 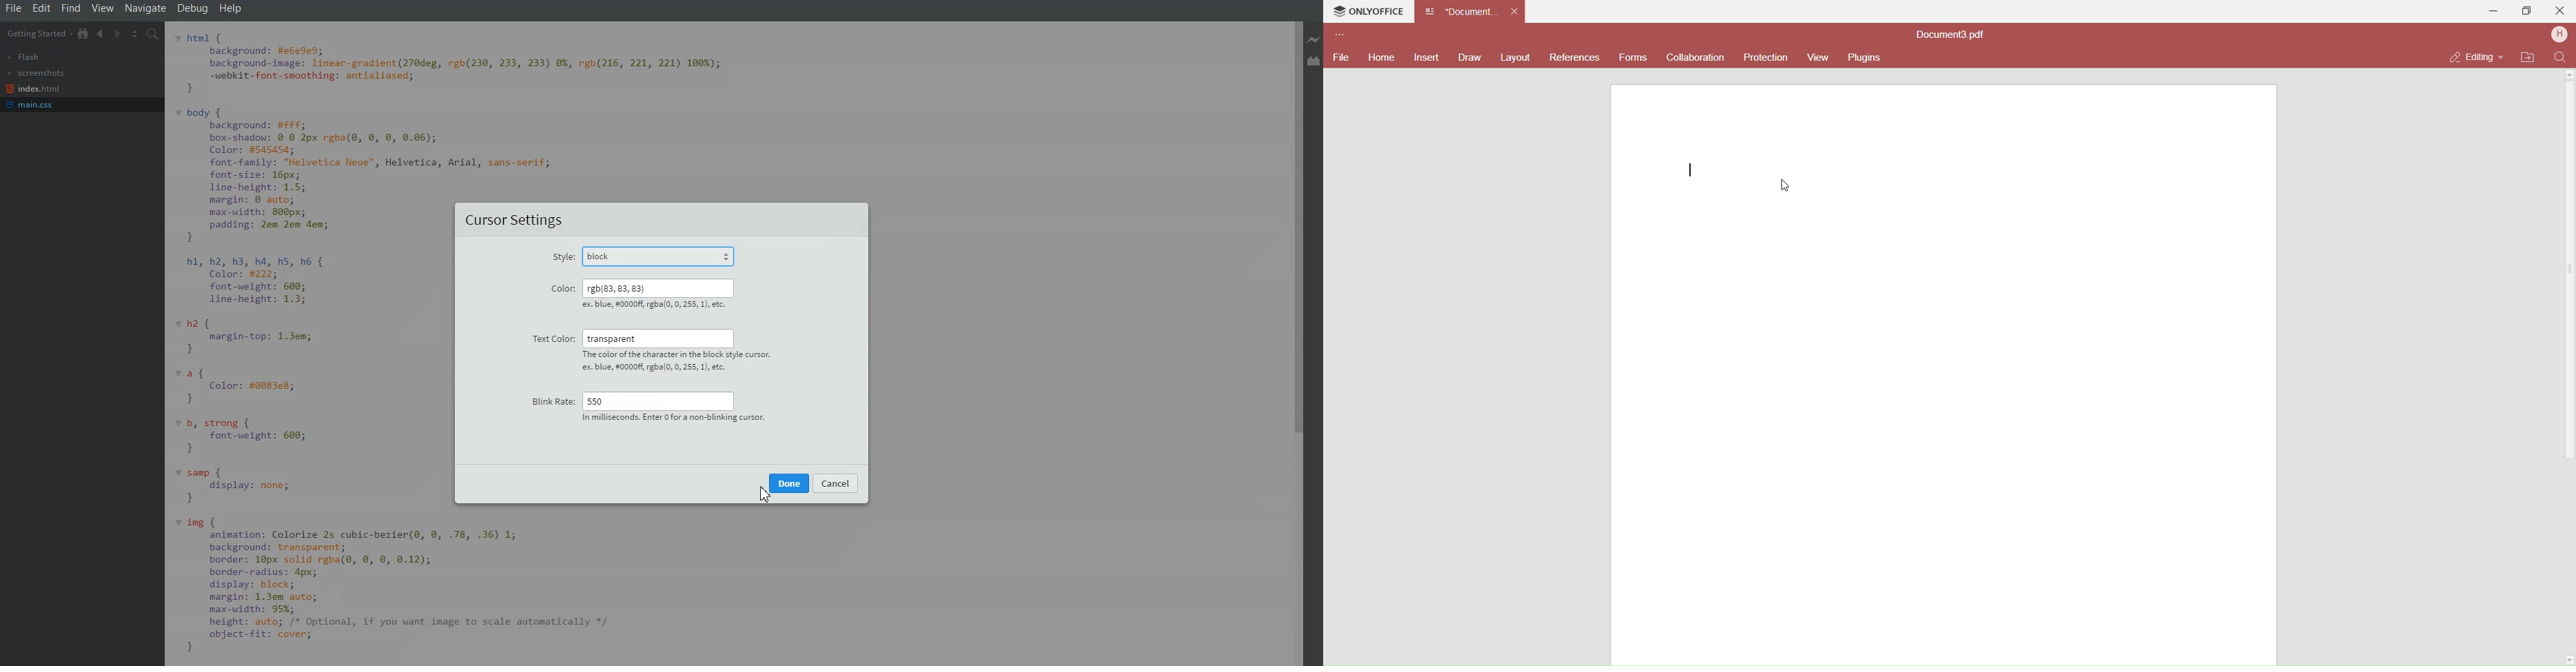 What do you see at coordinates (1690, 170) in the screenshot?
I see `writing cursor` at bounding box center [1690, 170].